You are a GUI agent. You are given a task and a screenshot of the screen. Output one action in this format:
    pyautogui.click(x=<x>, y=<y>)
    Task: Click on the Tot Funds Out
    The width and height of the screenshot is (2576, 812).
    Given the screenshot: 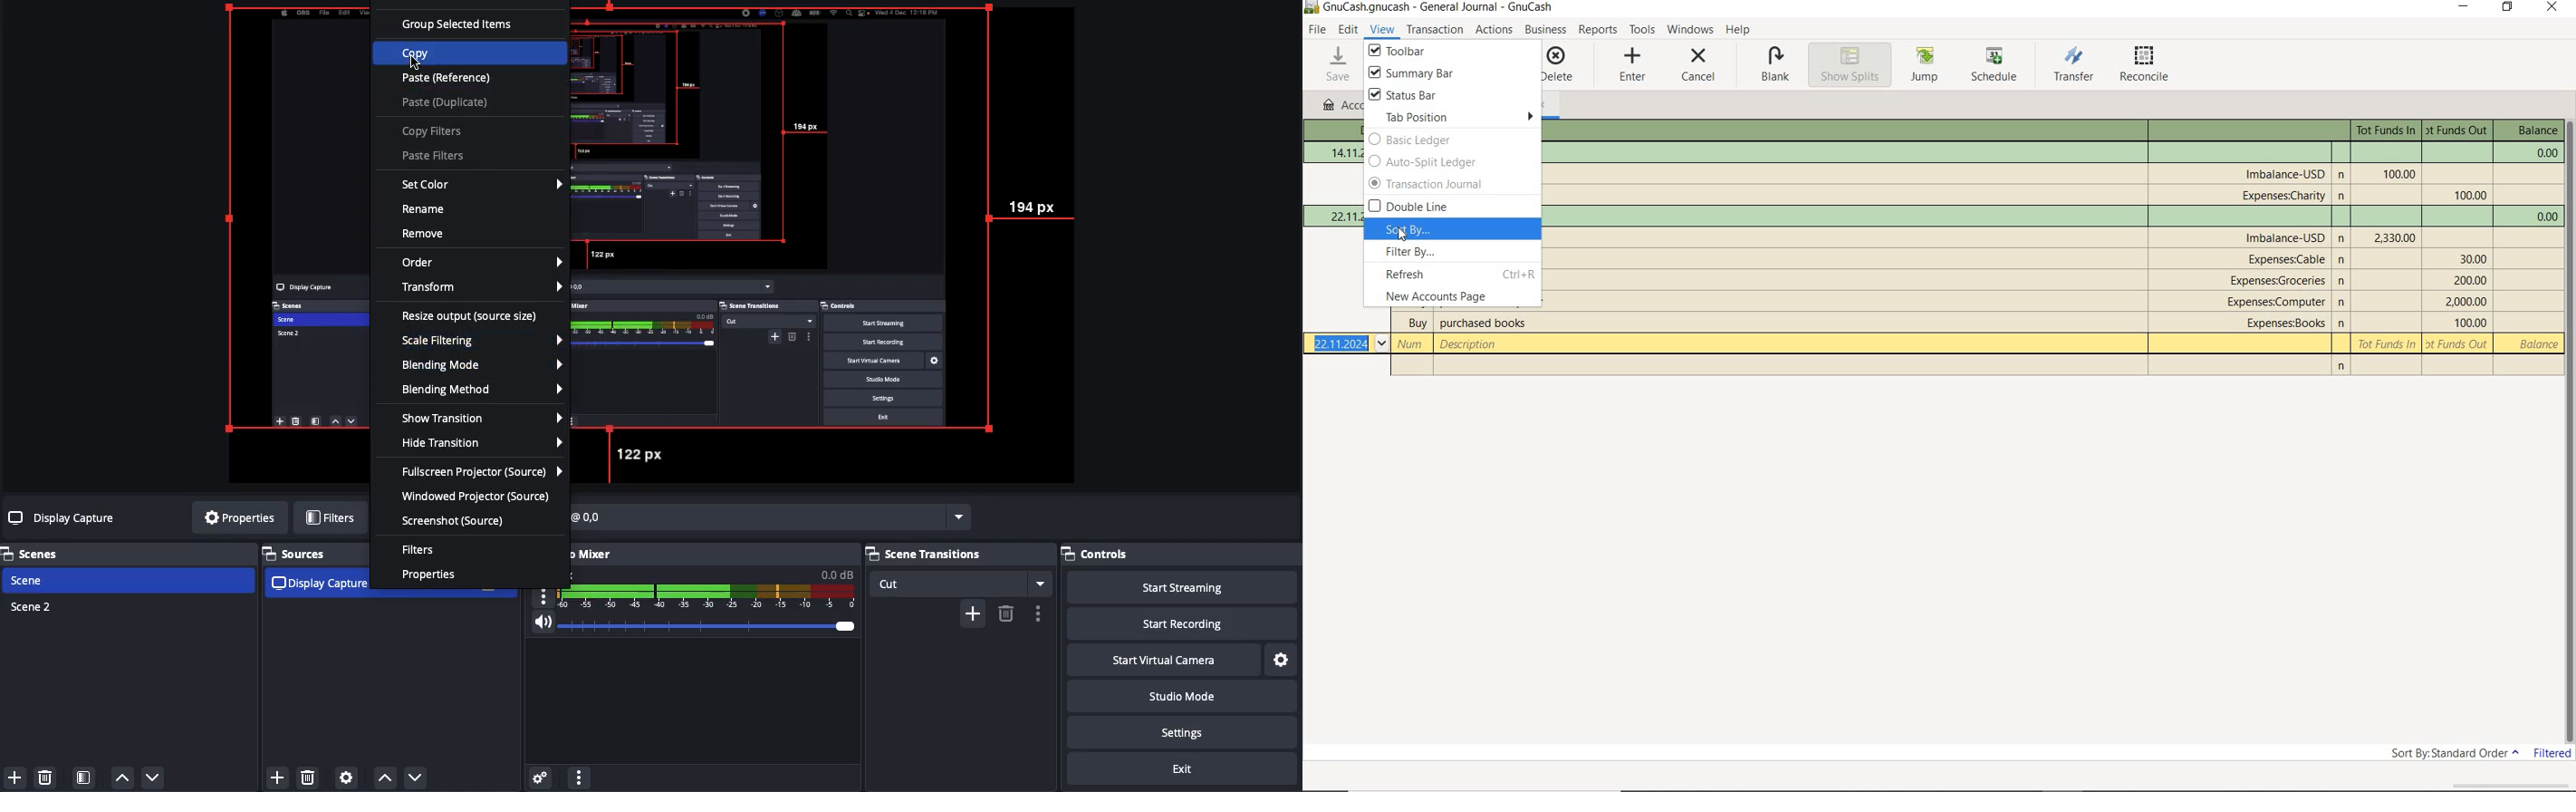 What is the action you would take?
    pyautogui.click(x=2473, y=259)
    